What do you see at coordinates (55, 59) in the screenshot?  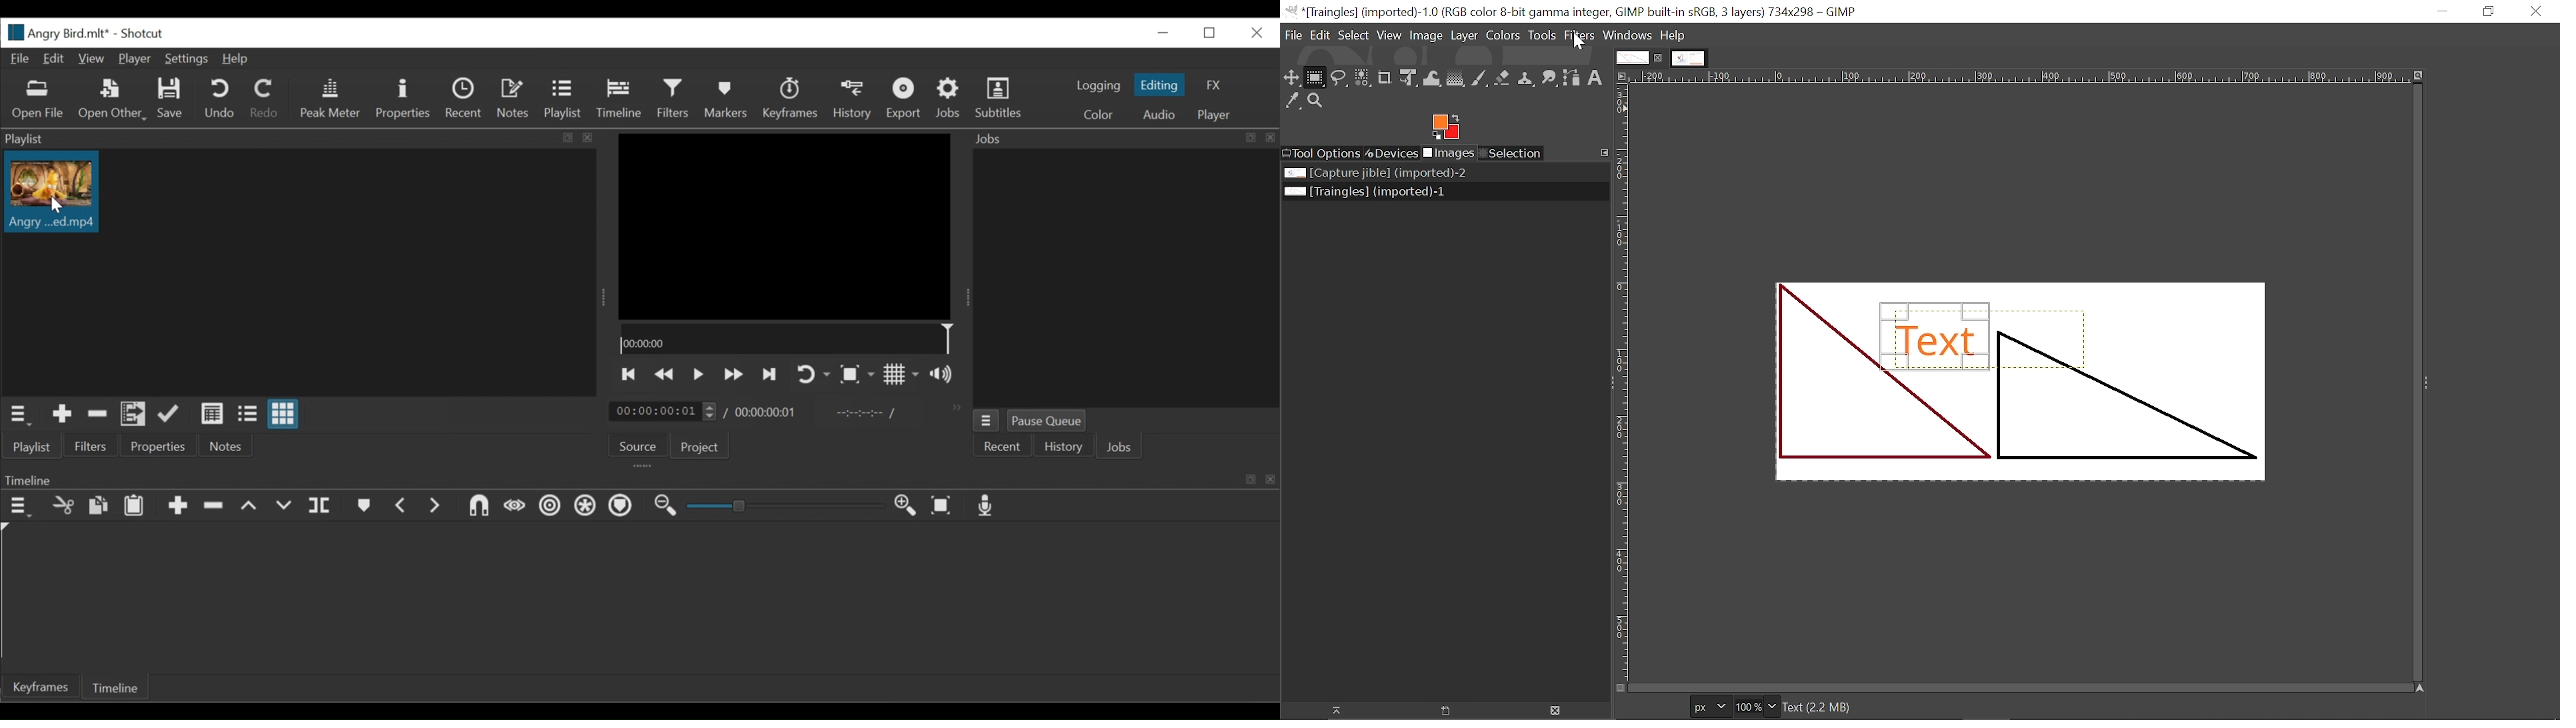 I see `Edit` at bounding box center [55, 59].